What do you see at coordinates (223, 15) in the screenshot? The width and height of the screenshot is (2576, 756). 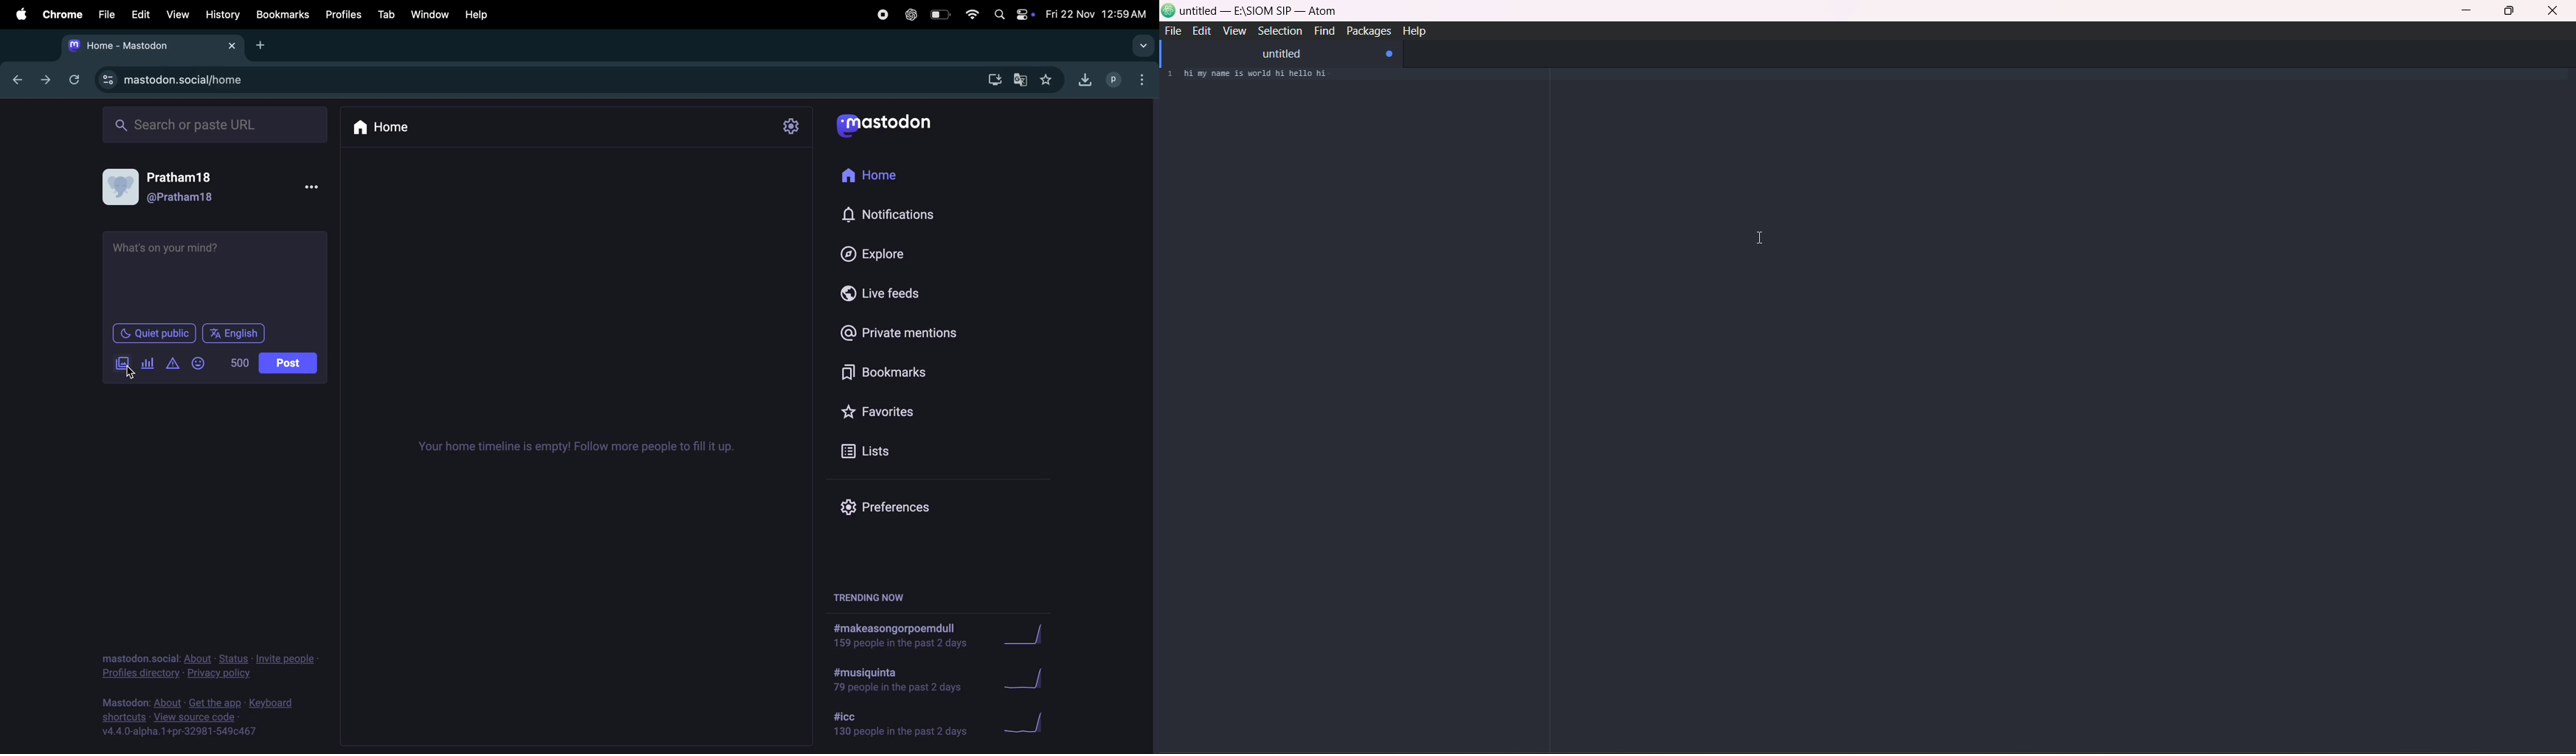 I see `history` at bounding box center [223, 15].